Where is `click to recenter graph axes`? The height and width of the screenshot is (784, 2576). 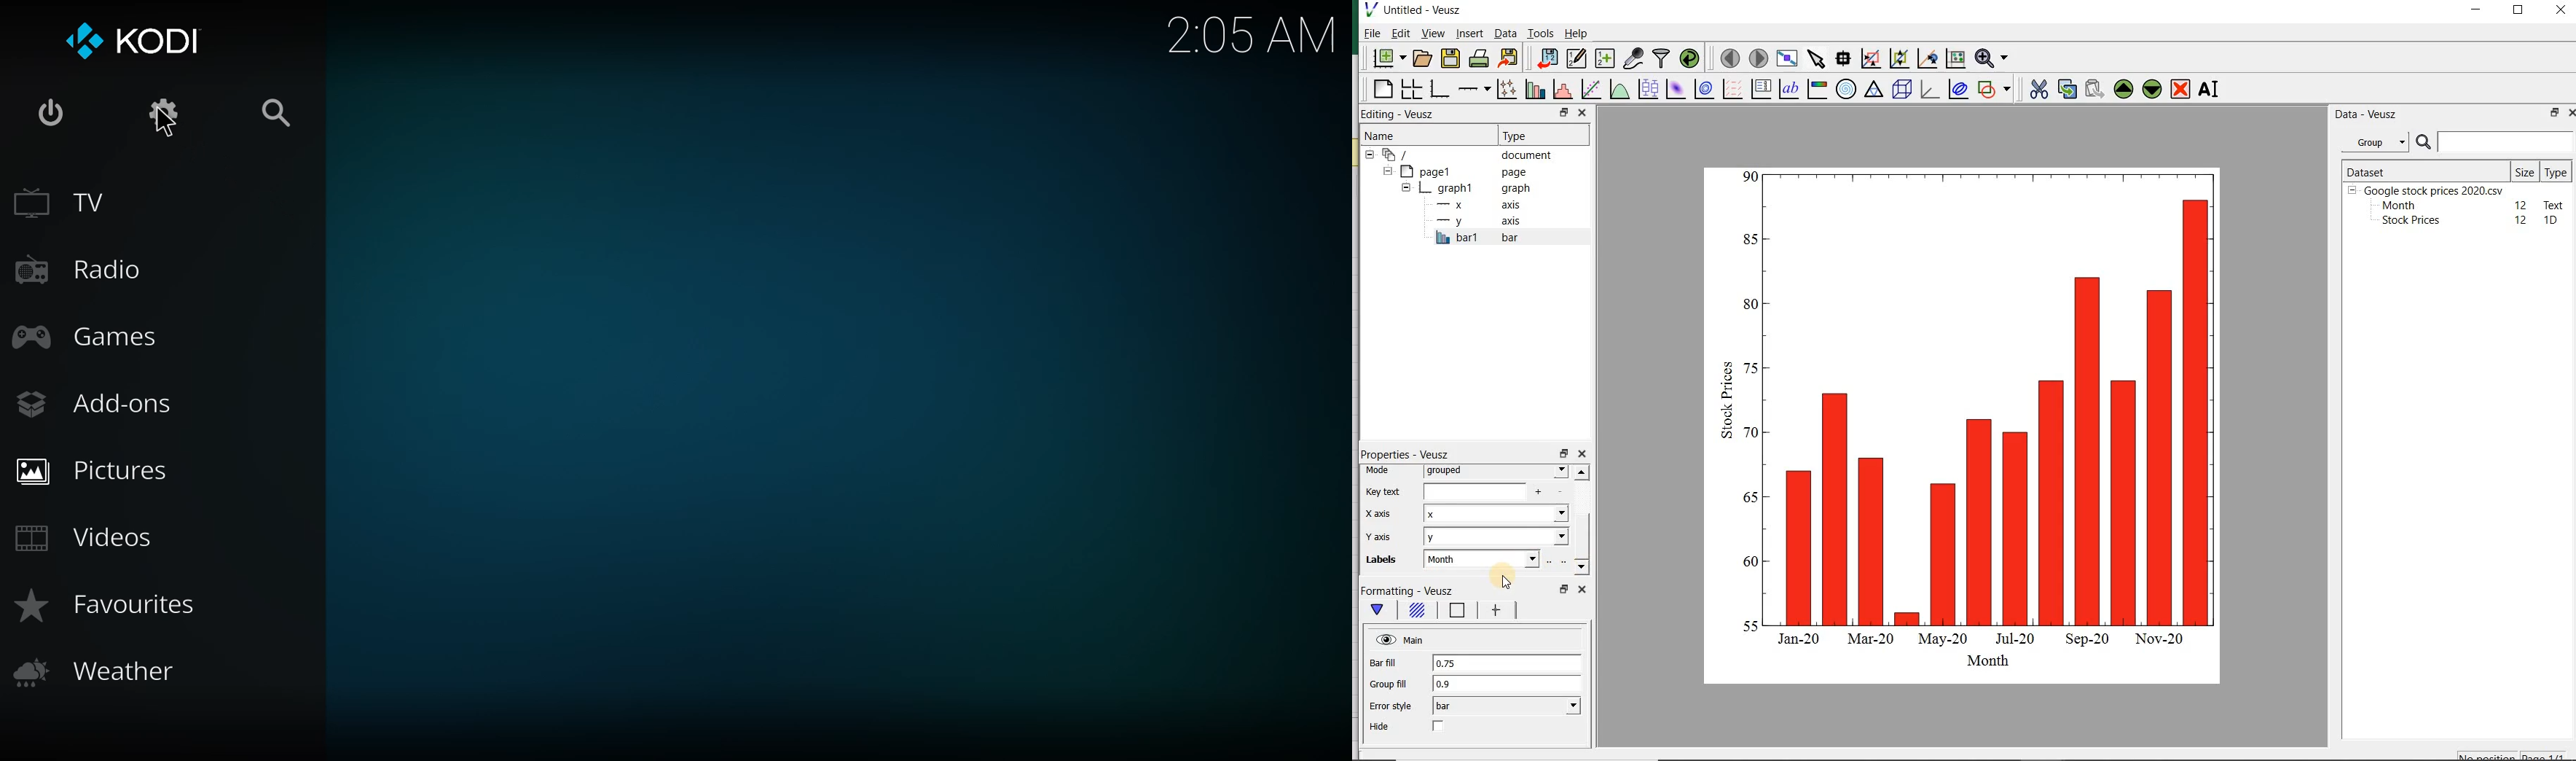
click to recenter graph axes is located at coordinates (1925, 59).